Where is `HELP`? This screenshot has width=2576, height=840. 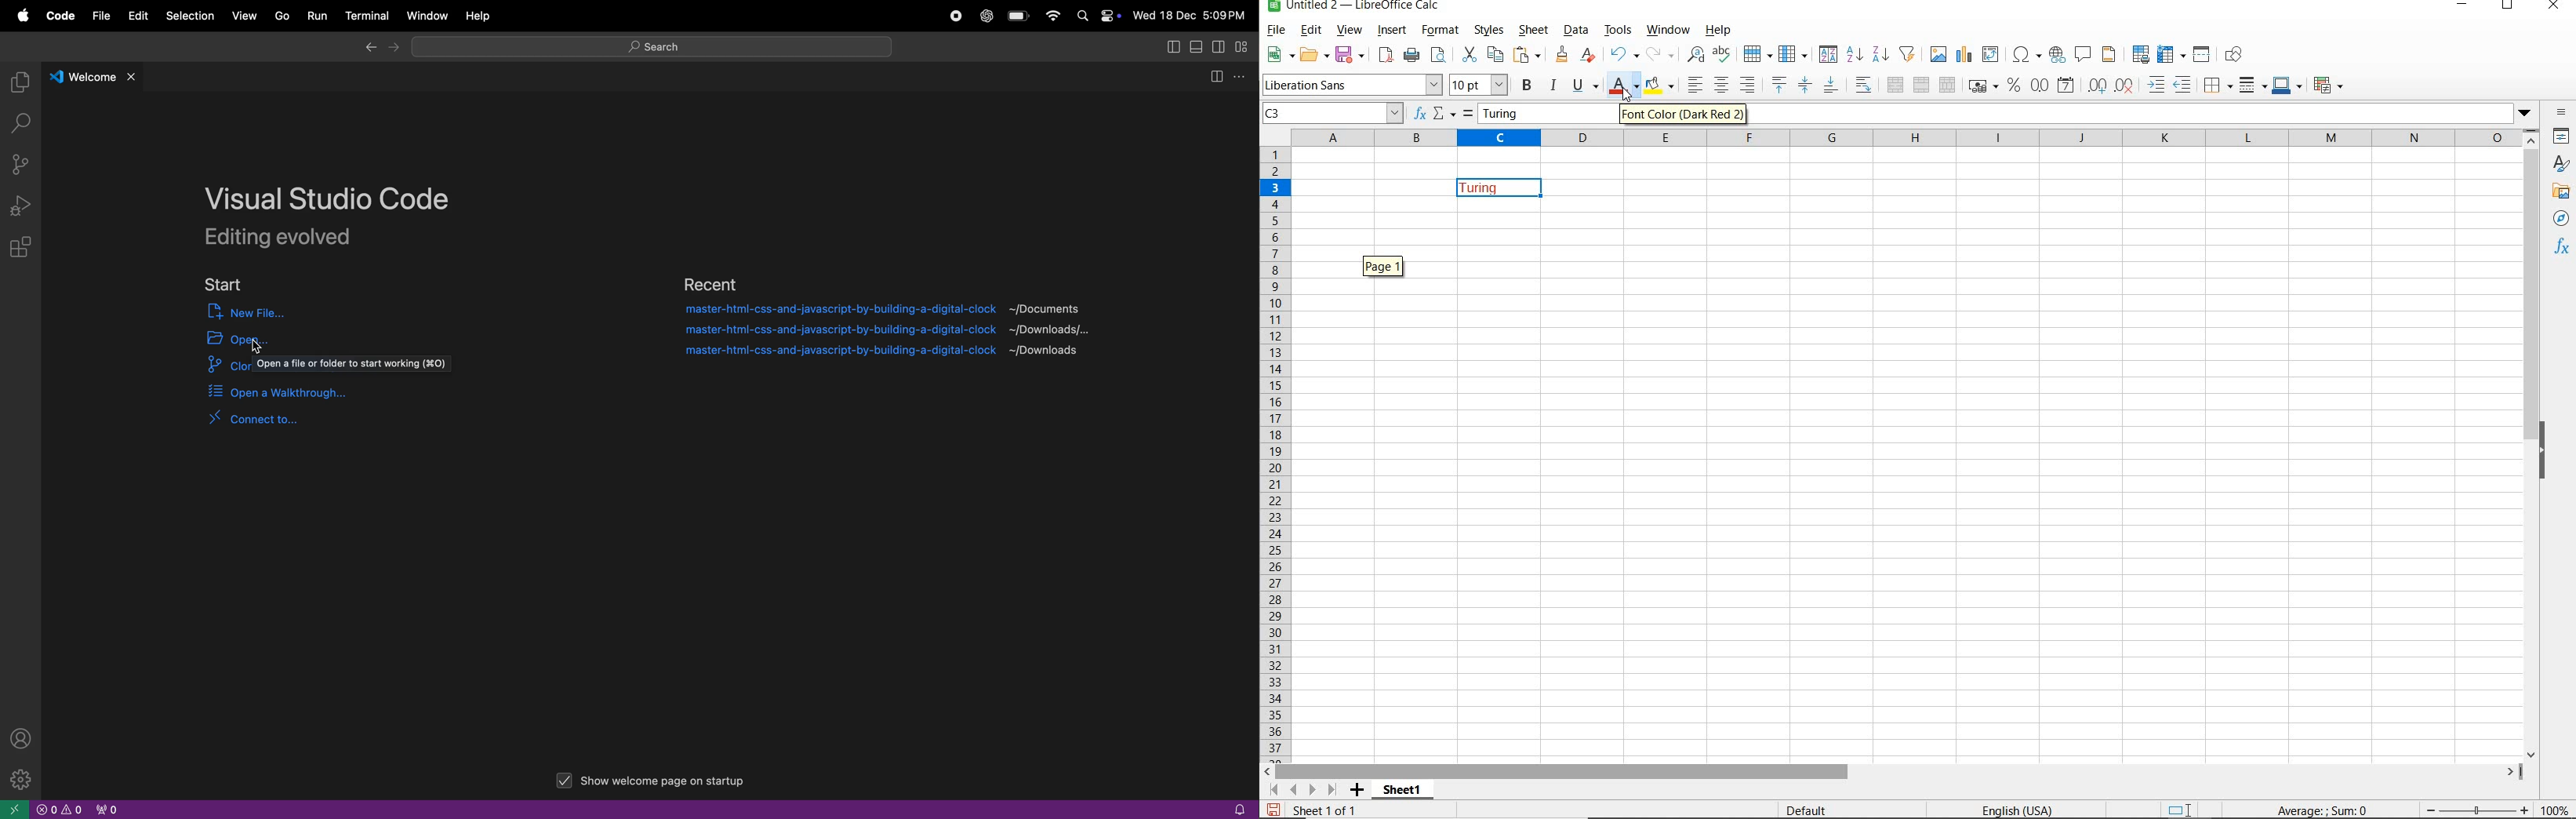
HELP is located at coordinates (1720, 30).